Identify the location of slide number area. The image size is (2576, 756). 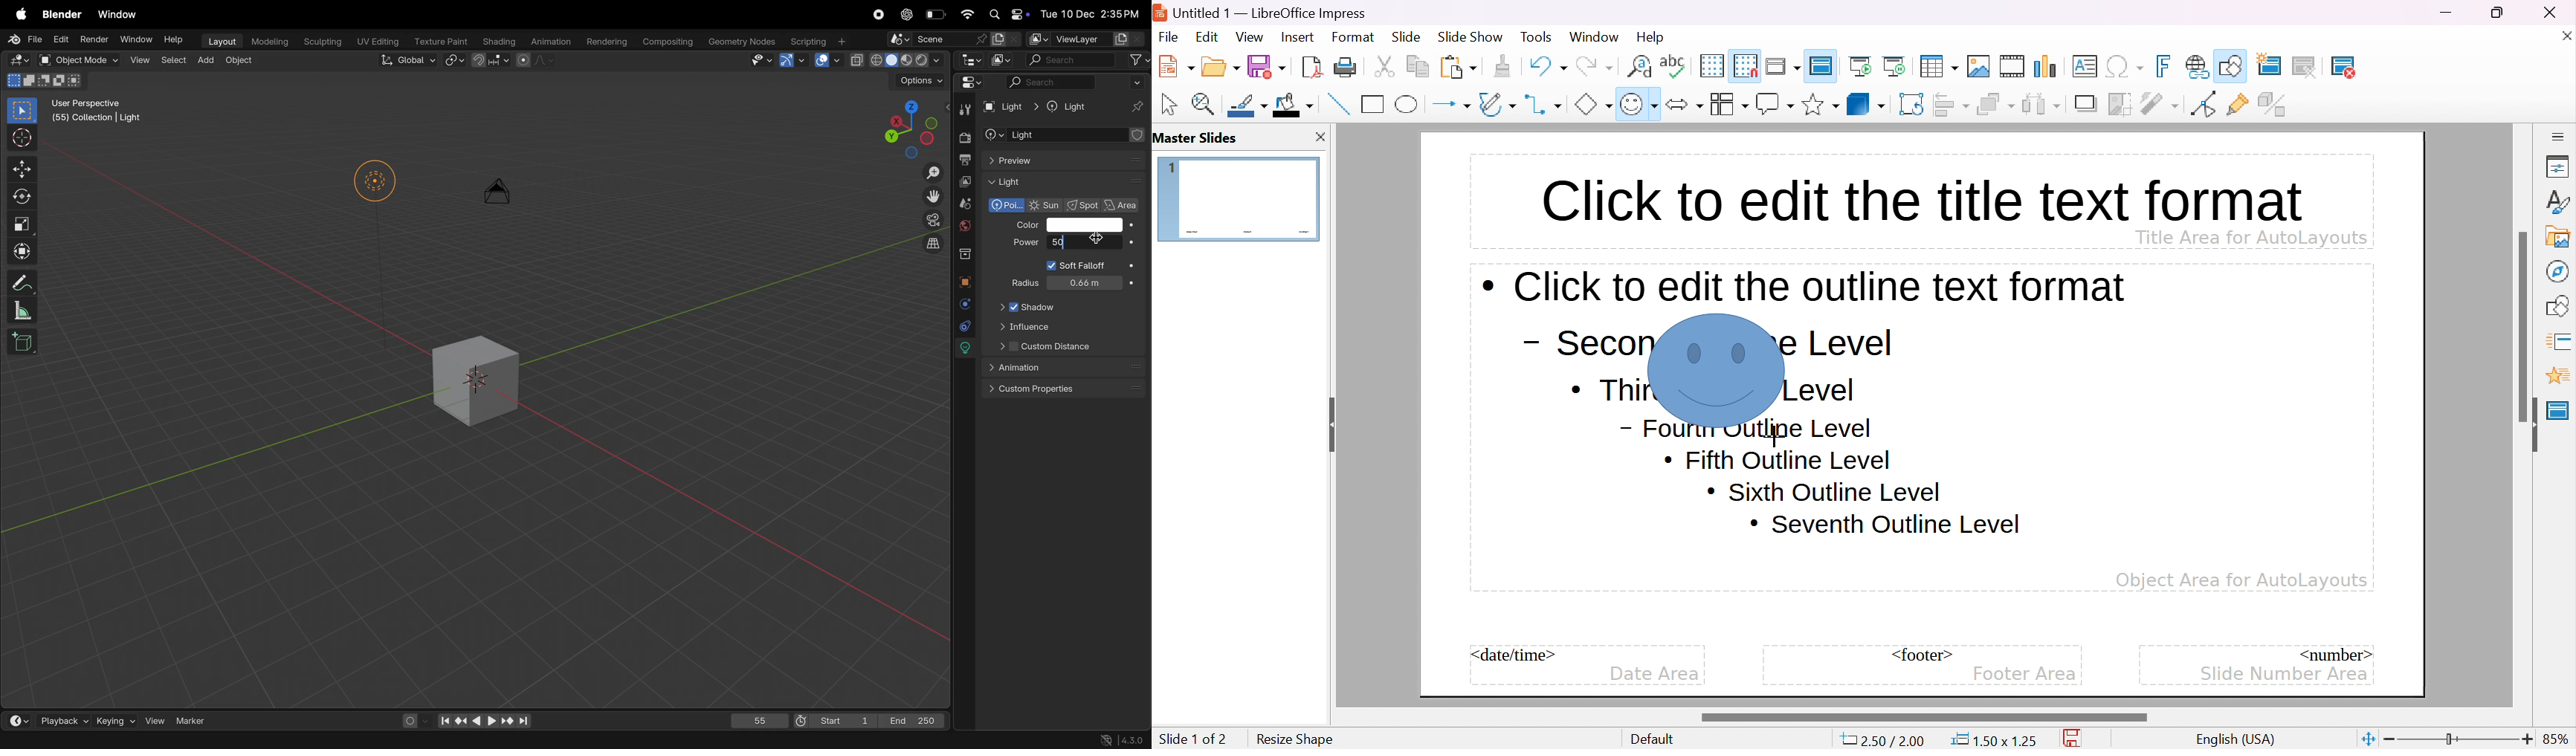
(2285, 672).